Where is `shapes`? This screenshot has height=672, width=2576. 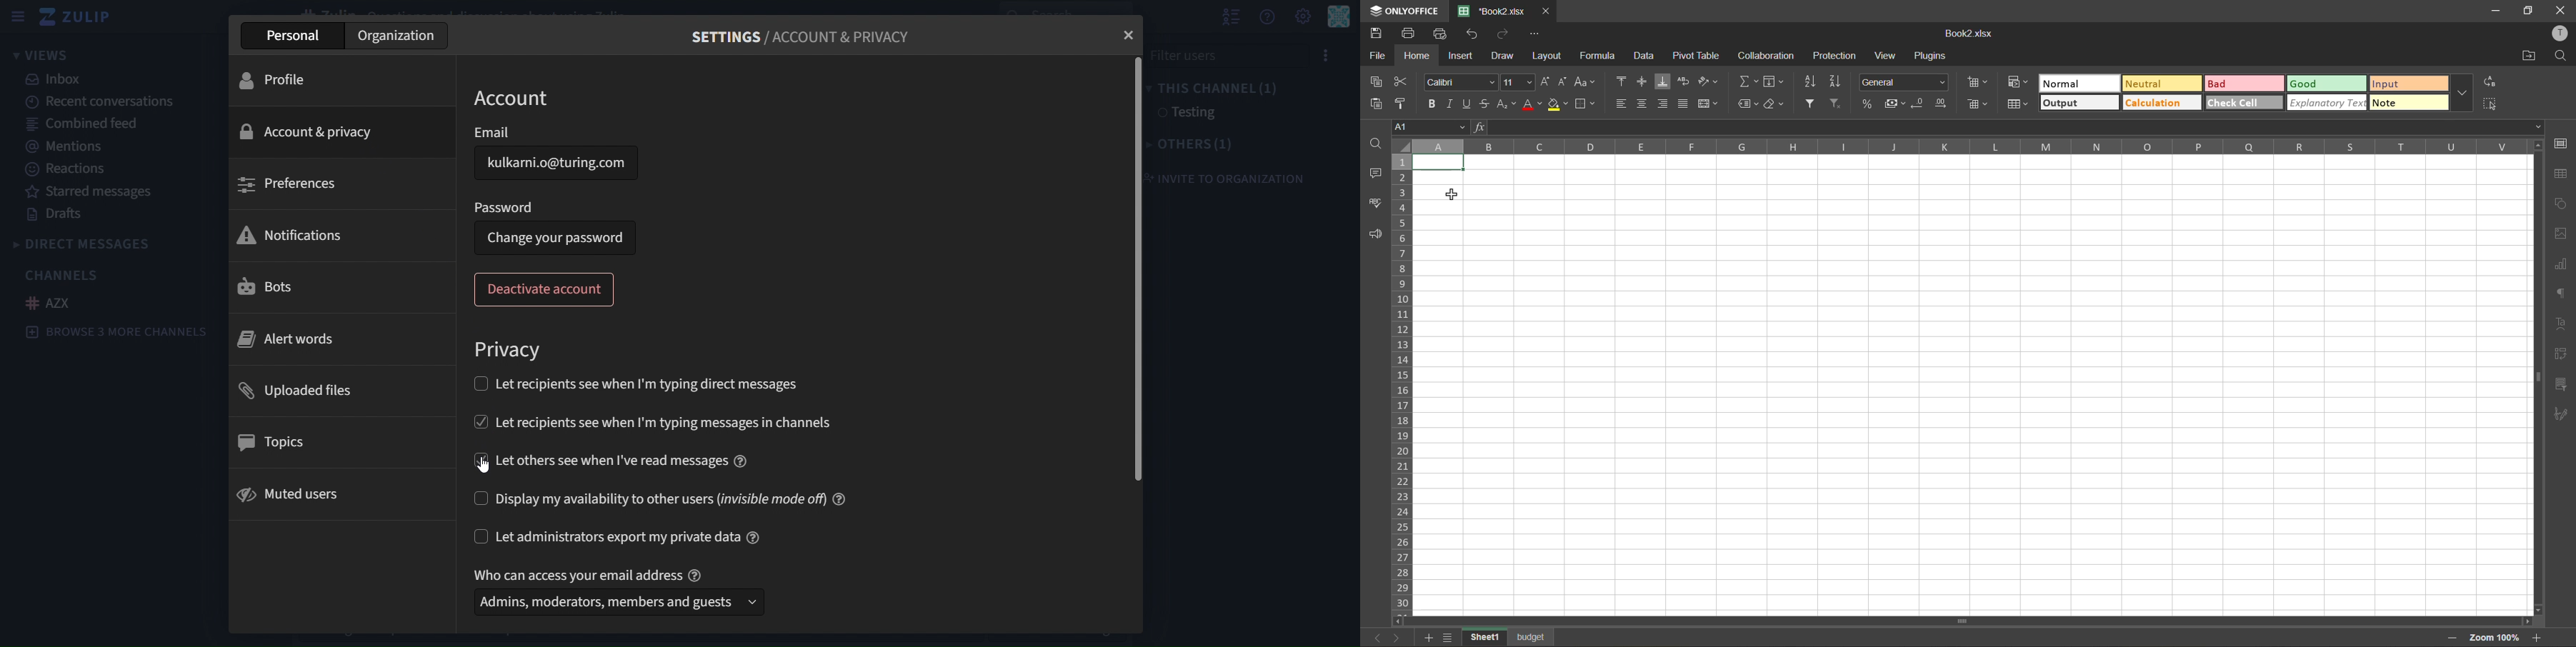
shapes is located at coordinates (2561, 204).